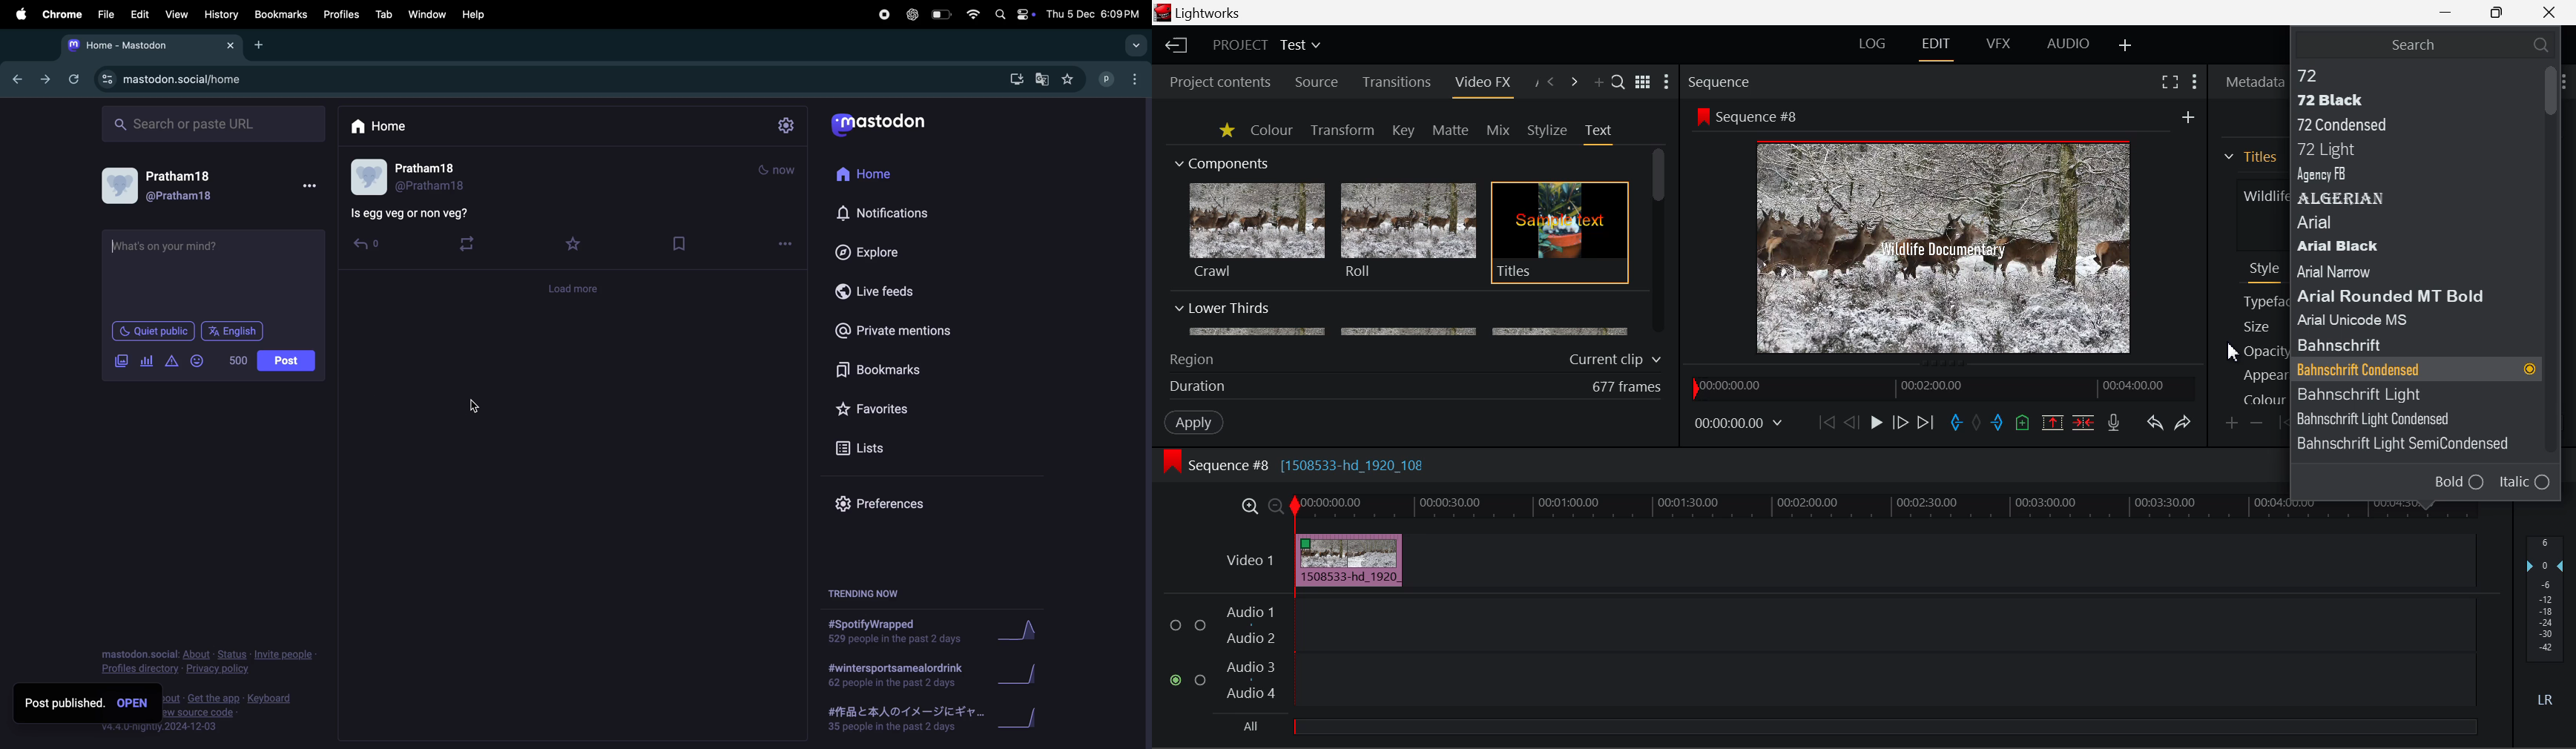  Describe the element at coordinates (1407, 231) in the screenshot. I see `Roll` at that location.